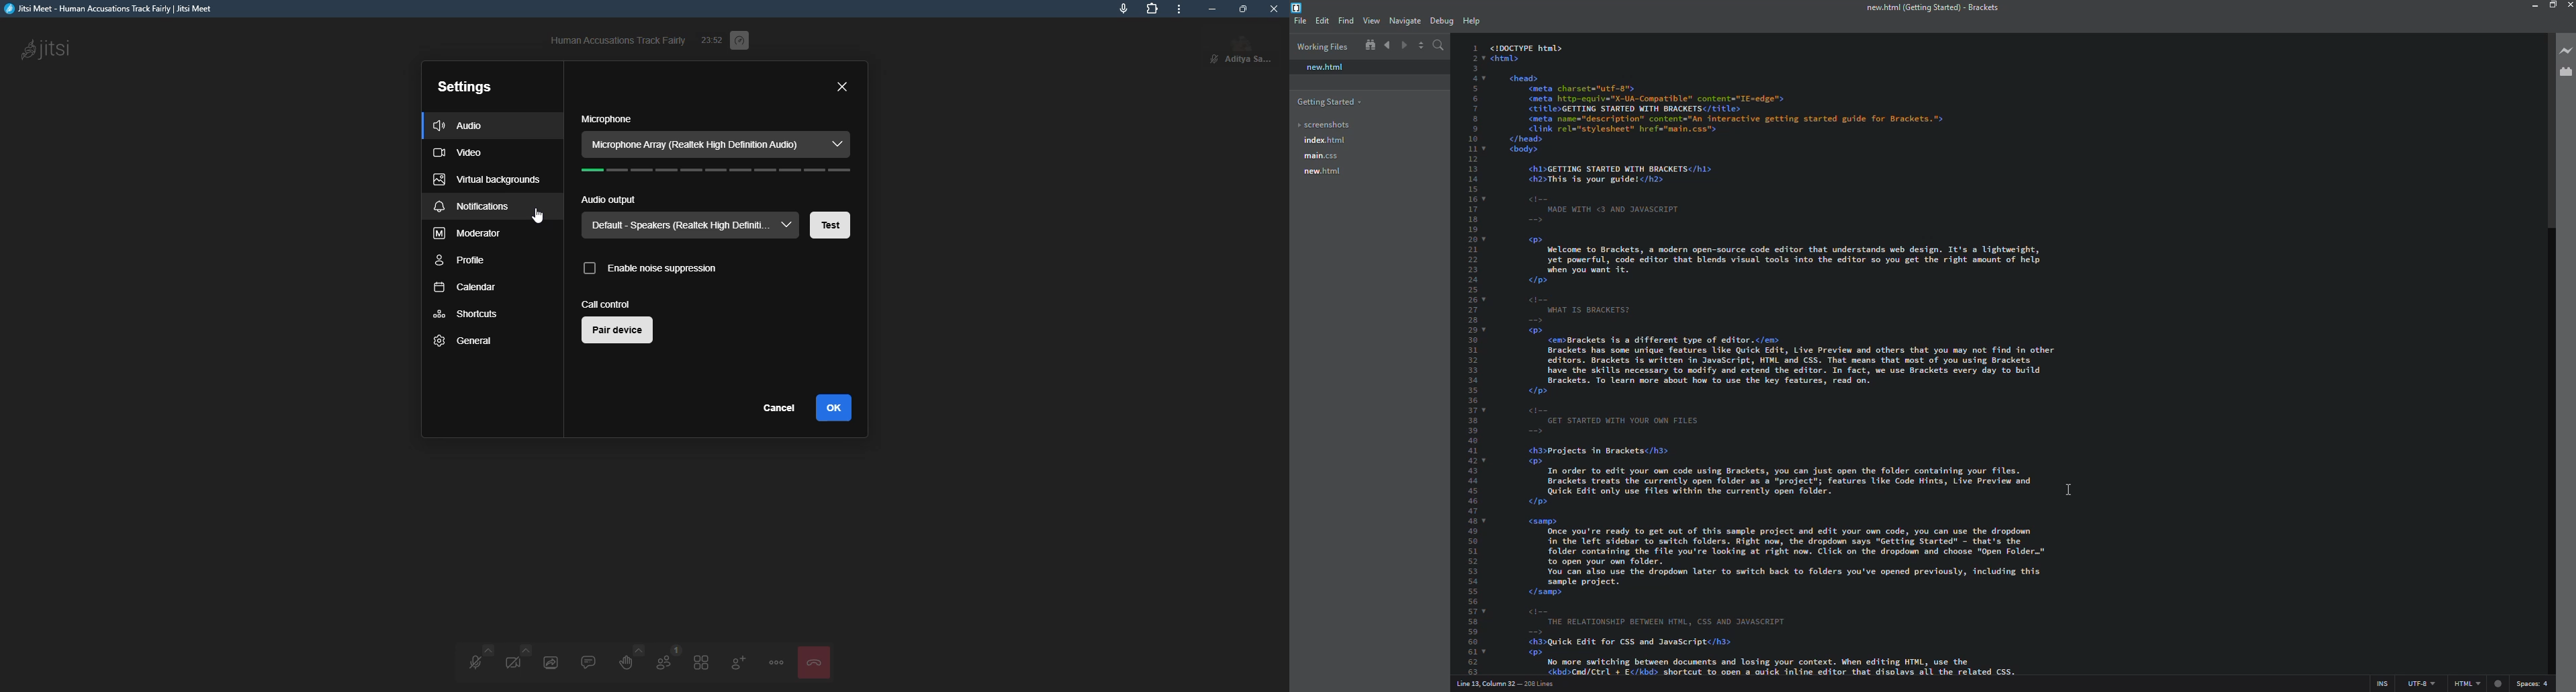 The width and height of the screenshot is (2576, 700). What do you see at coordinates (1404, 20) in the screenshot?
I see `navigate` at bounding box center [1404, 20].